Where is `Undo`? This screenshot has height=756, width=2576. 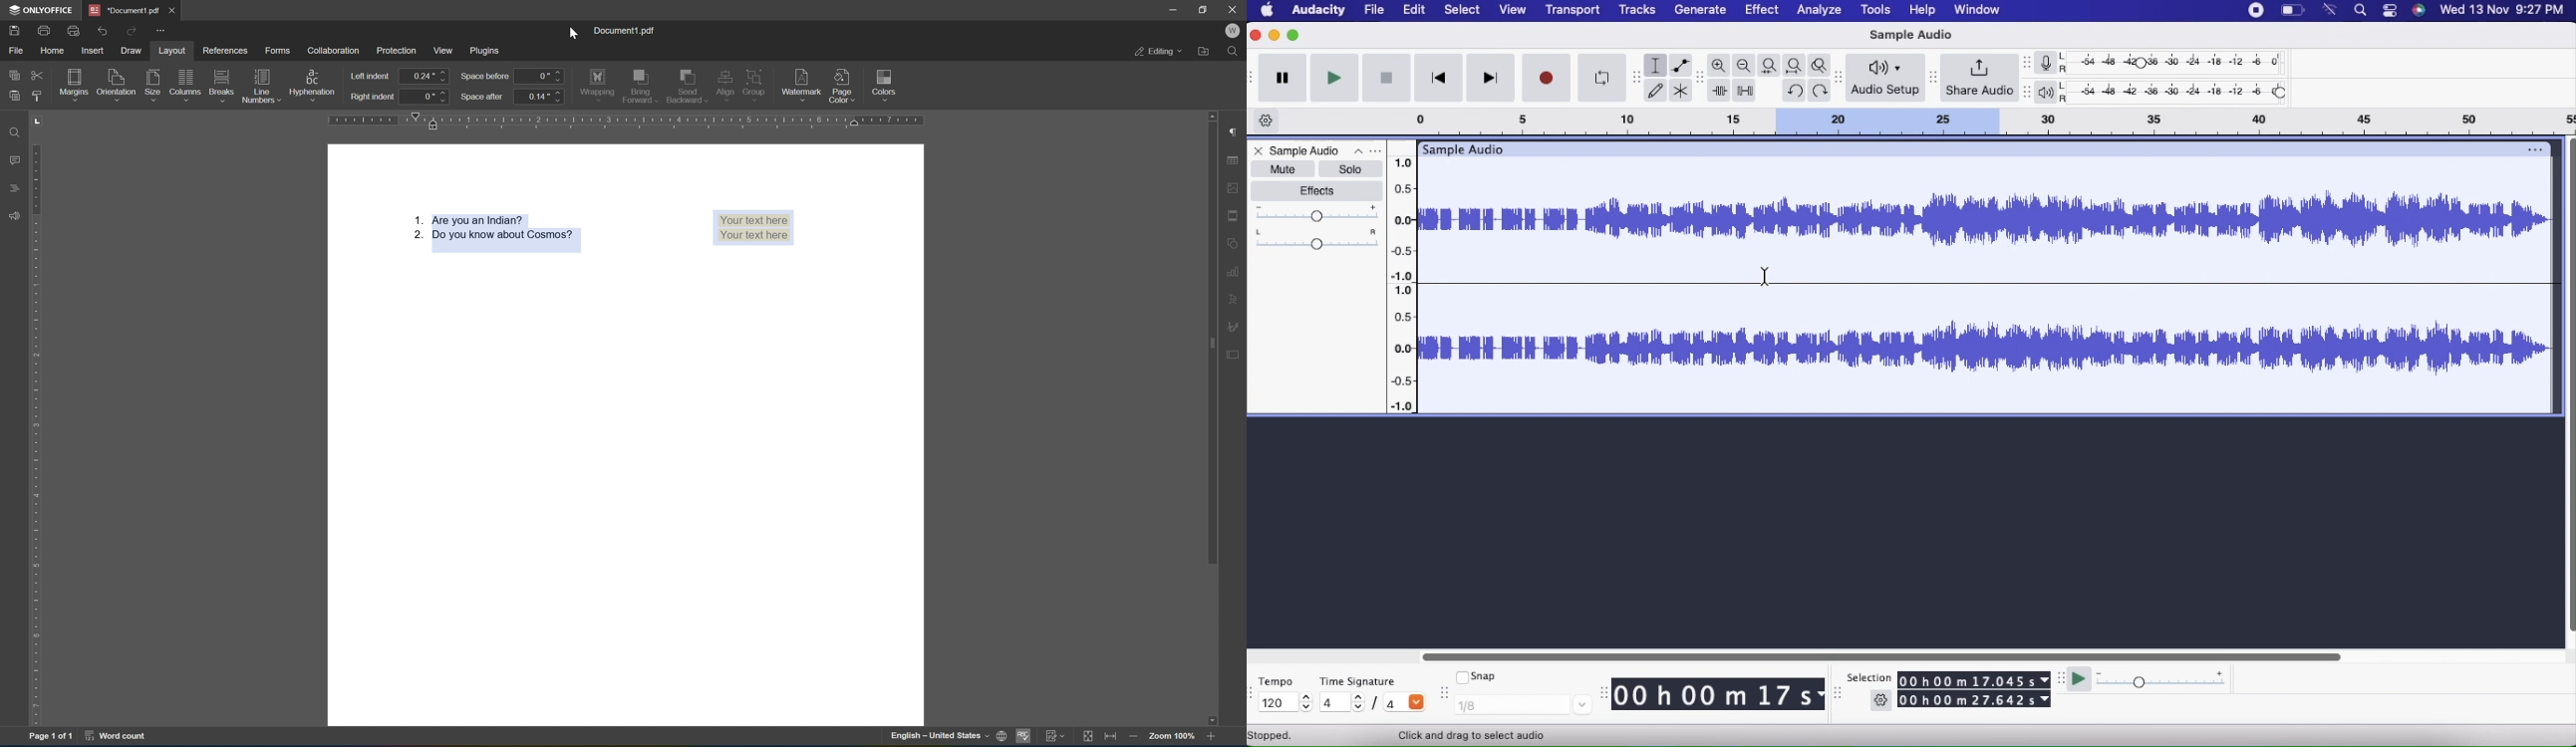
Undo is located at coordinates (1794, 89).